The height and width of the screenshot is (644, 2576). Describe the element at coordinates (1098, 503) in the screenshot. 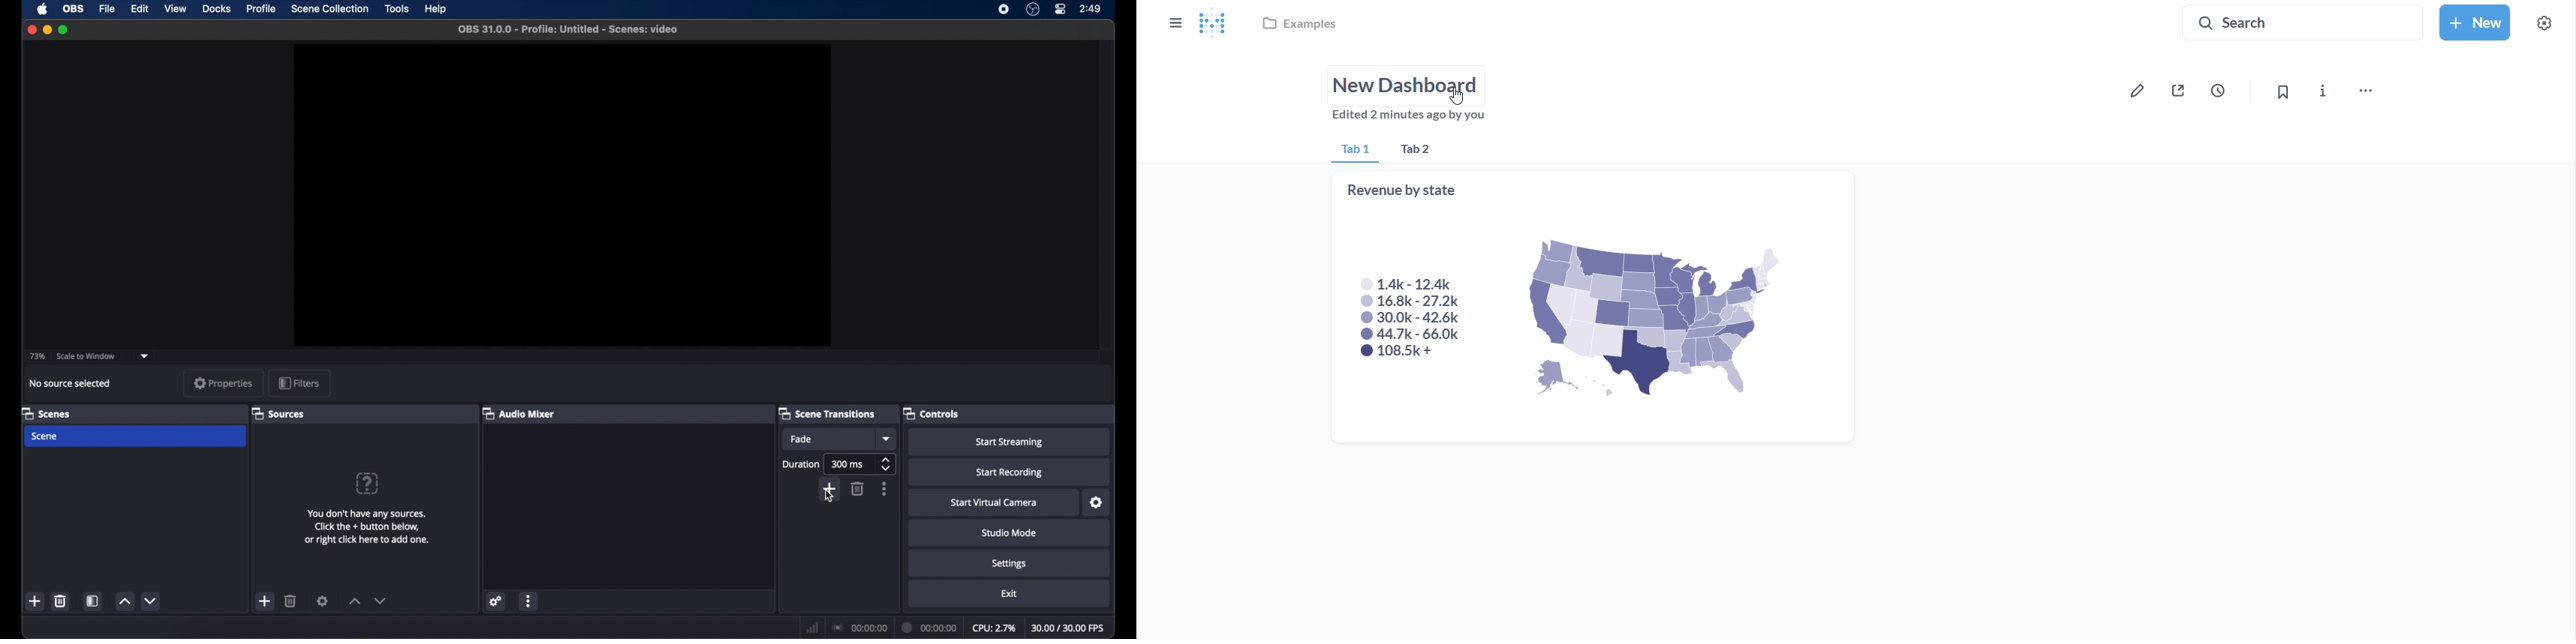

I see `settings` at that location.